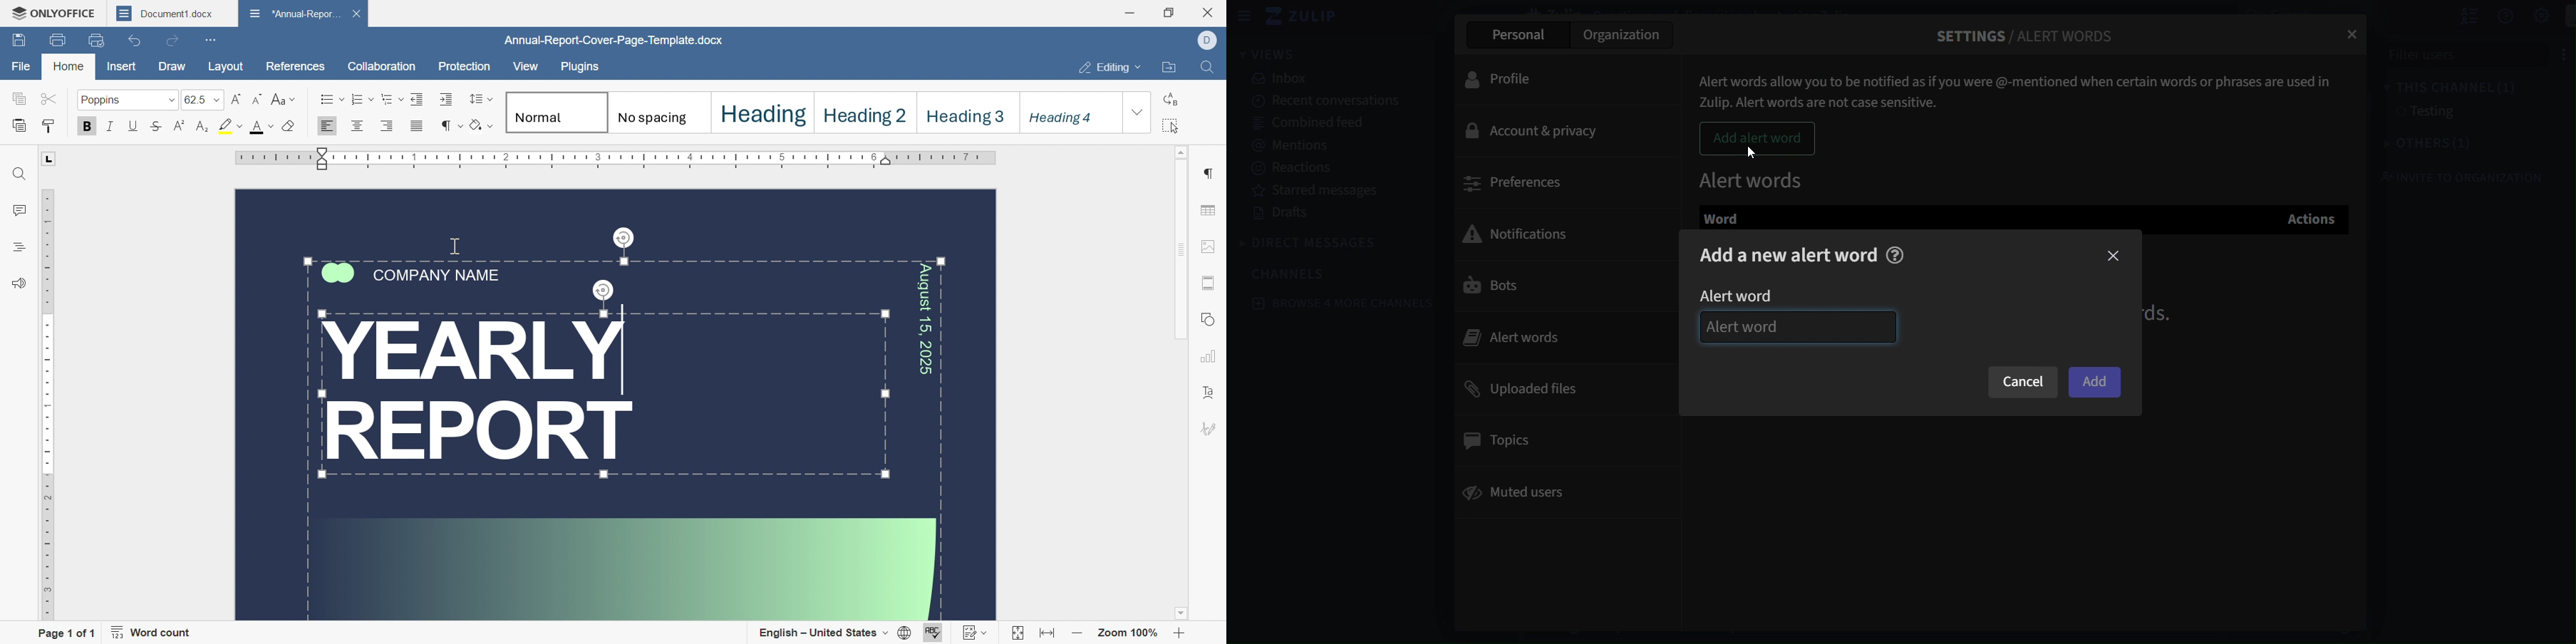 The image size is (2576, 644). I want to click on ruler, so click(45, 403).